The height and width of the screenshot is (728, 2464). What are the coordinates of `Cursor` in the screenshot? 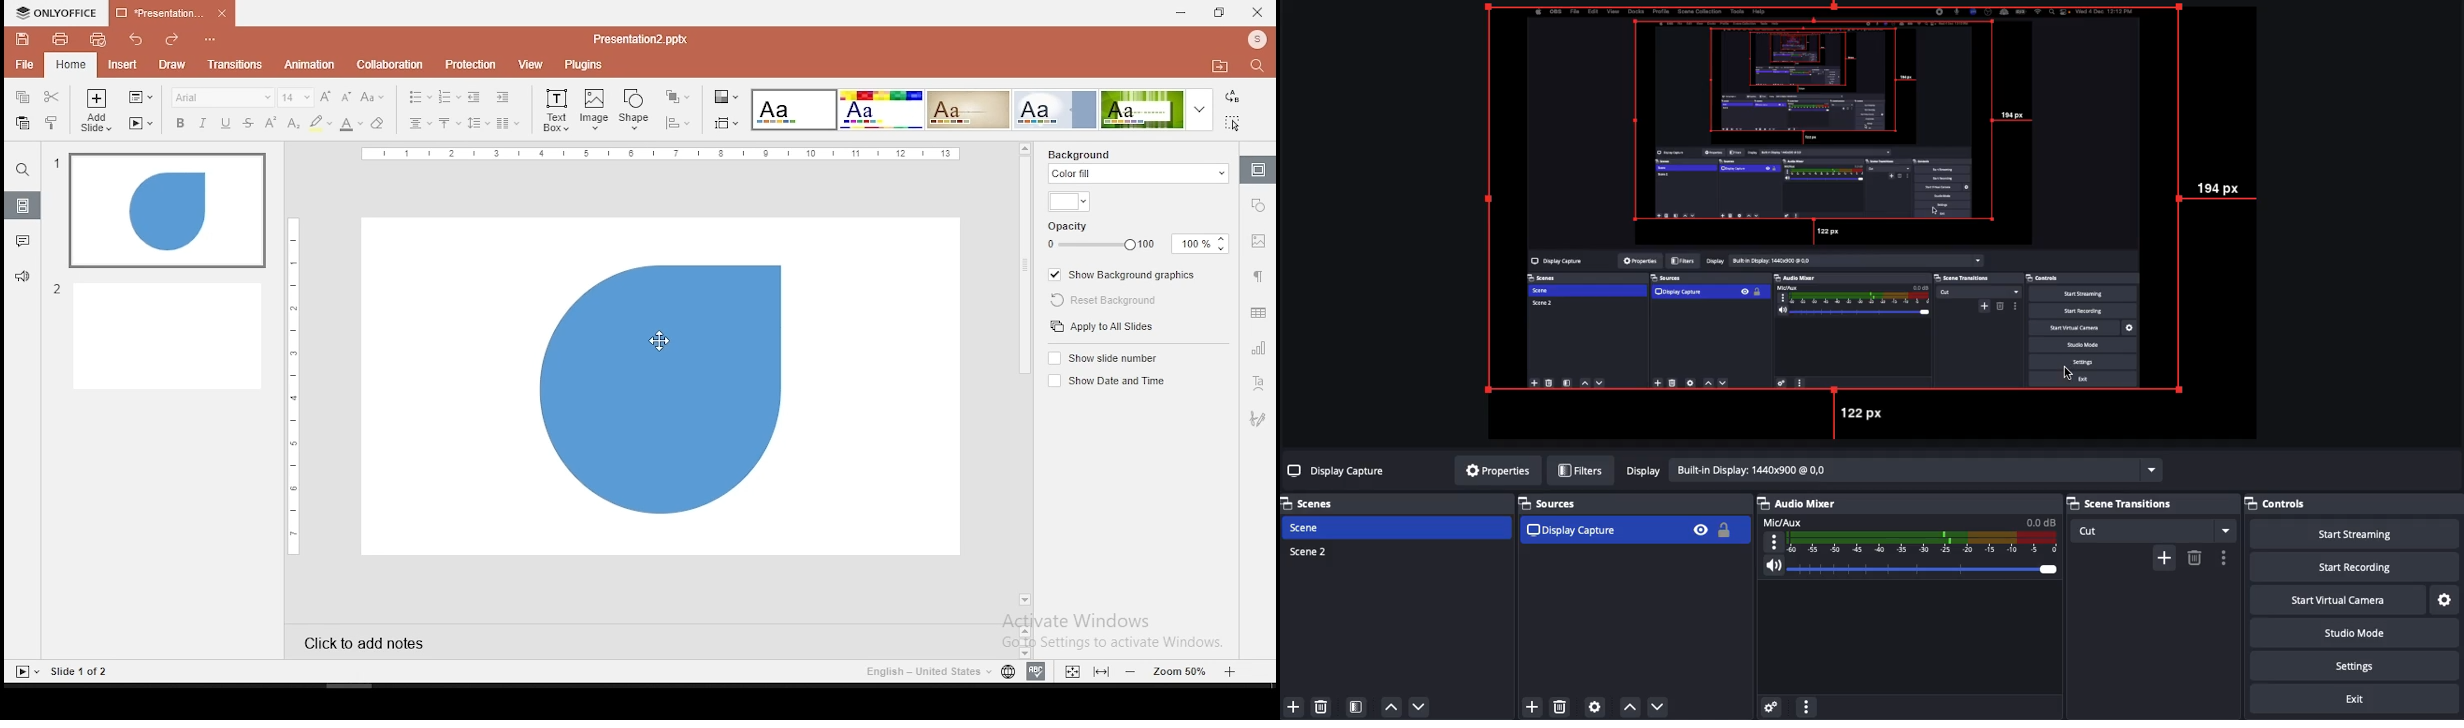 It's located at (2067, 370).